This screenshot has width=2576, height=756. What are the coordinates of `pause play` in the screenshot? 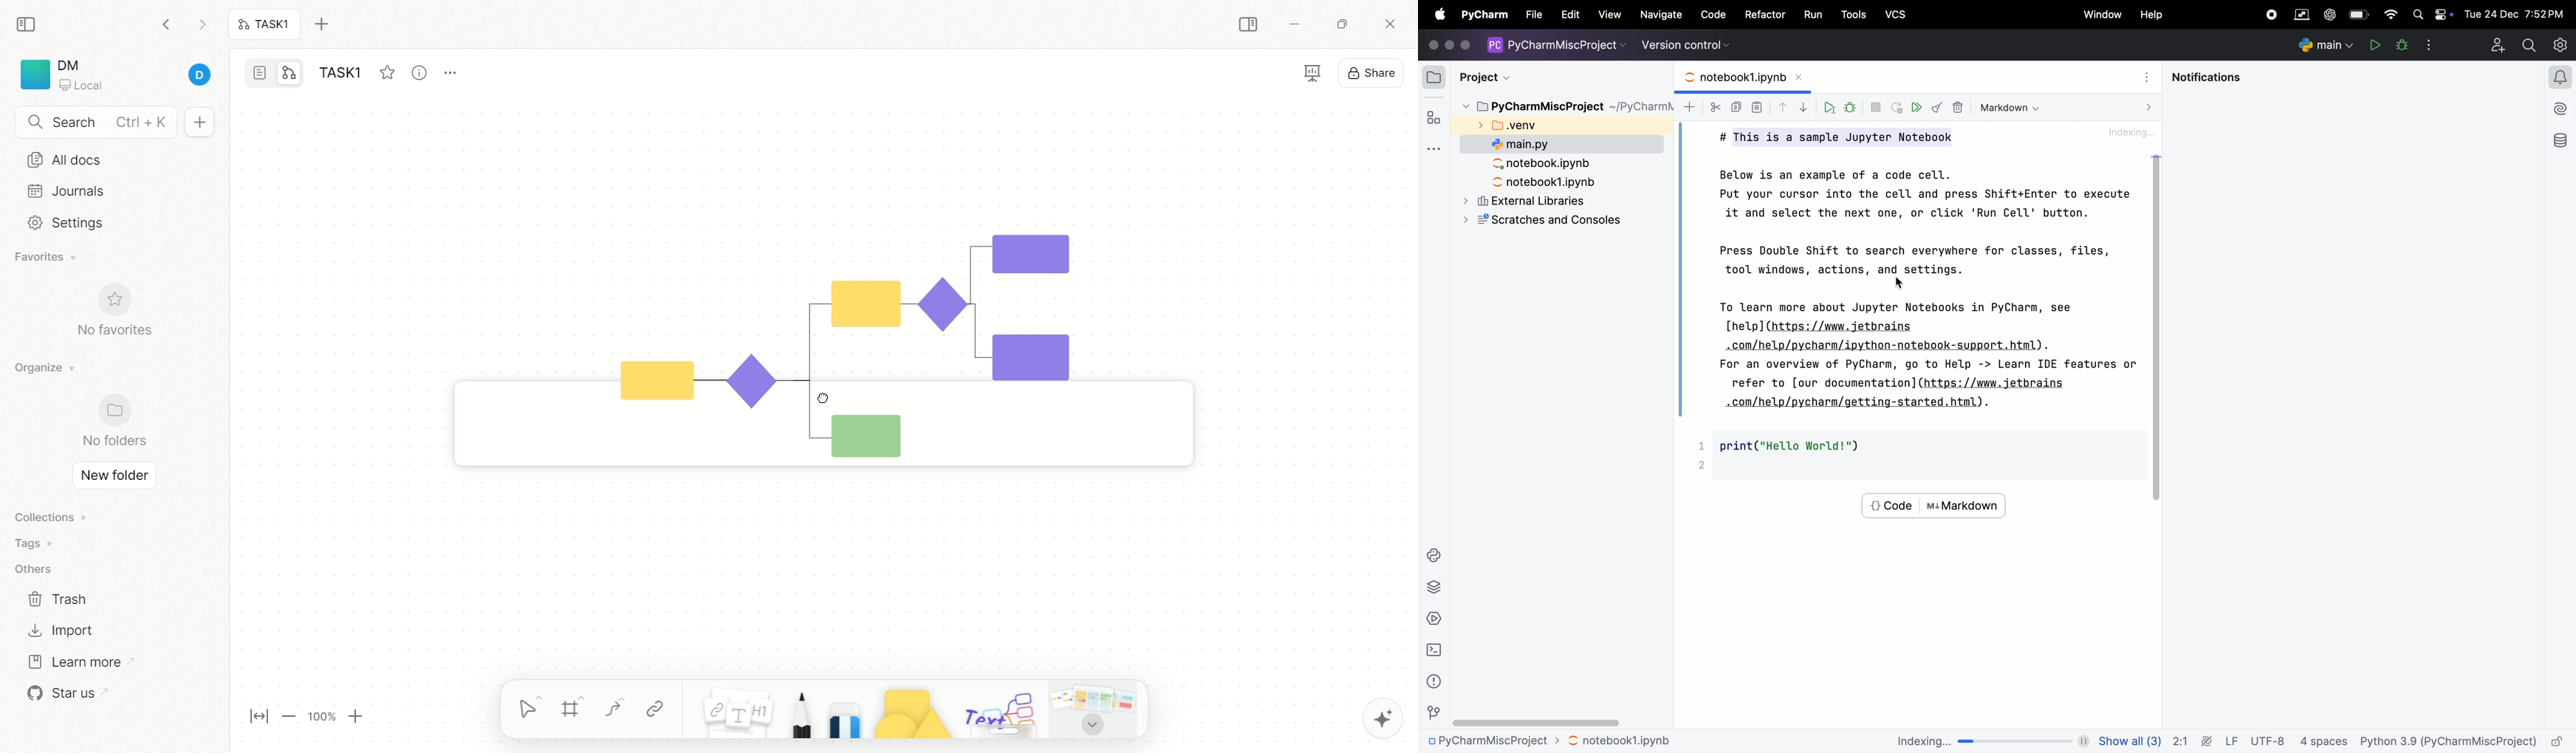 It's located at (2375, 44).